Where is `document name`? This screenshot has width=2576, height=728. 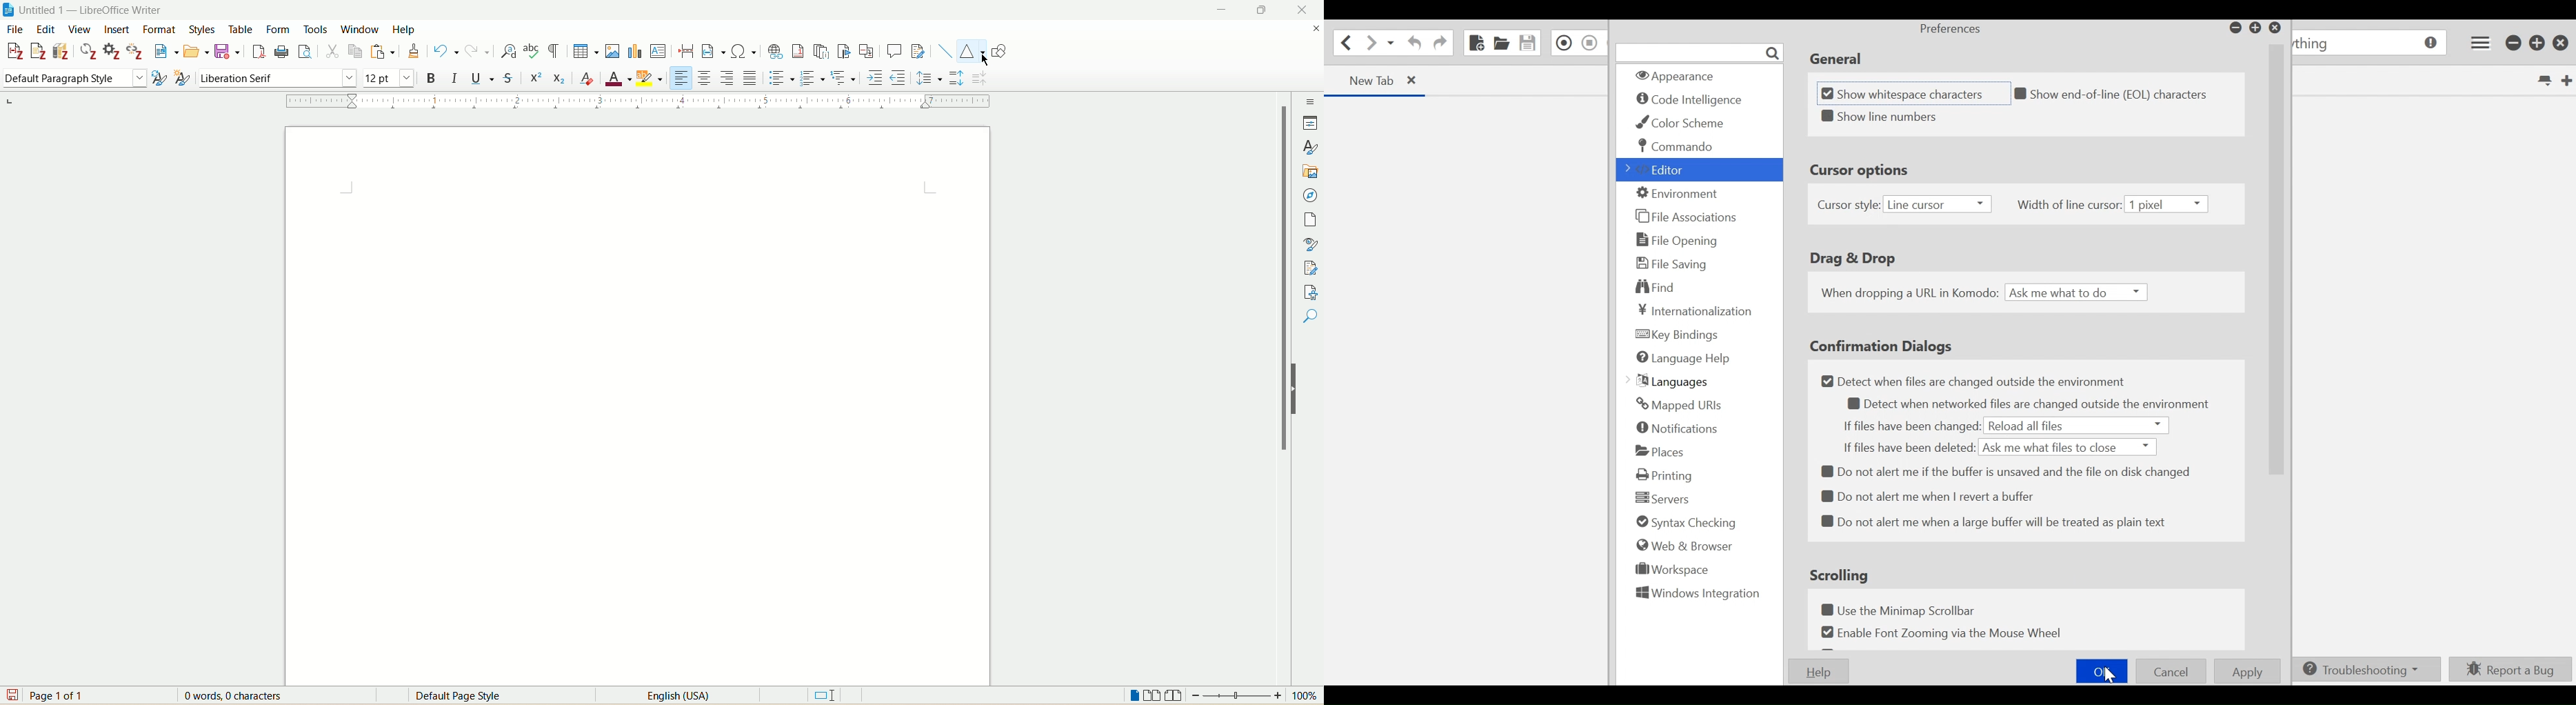 document name is located at coordinates (98, 10).